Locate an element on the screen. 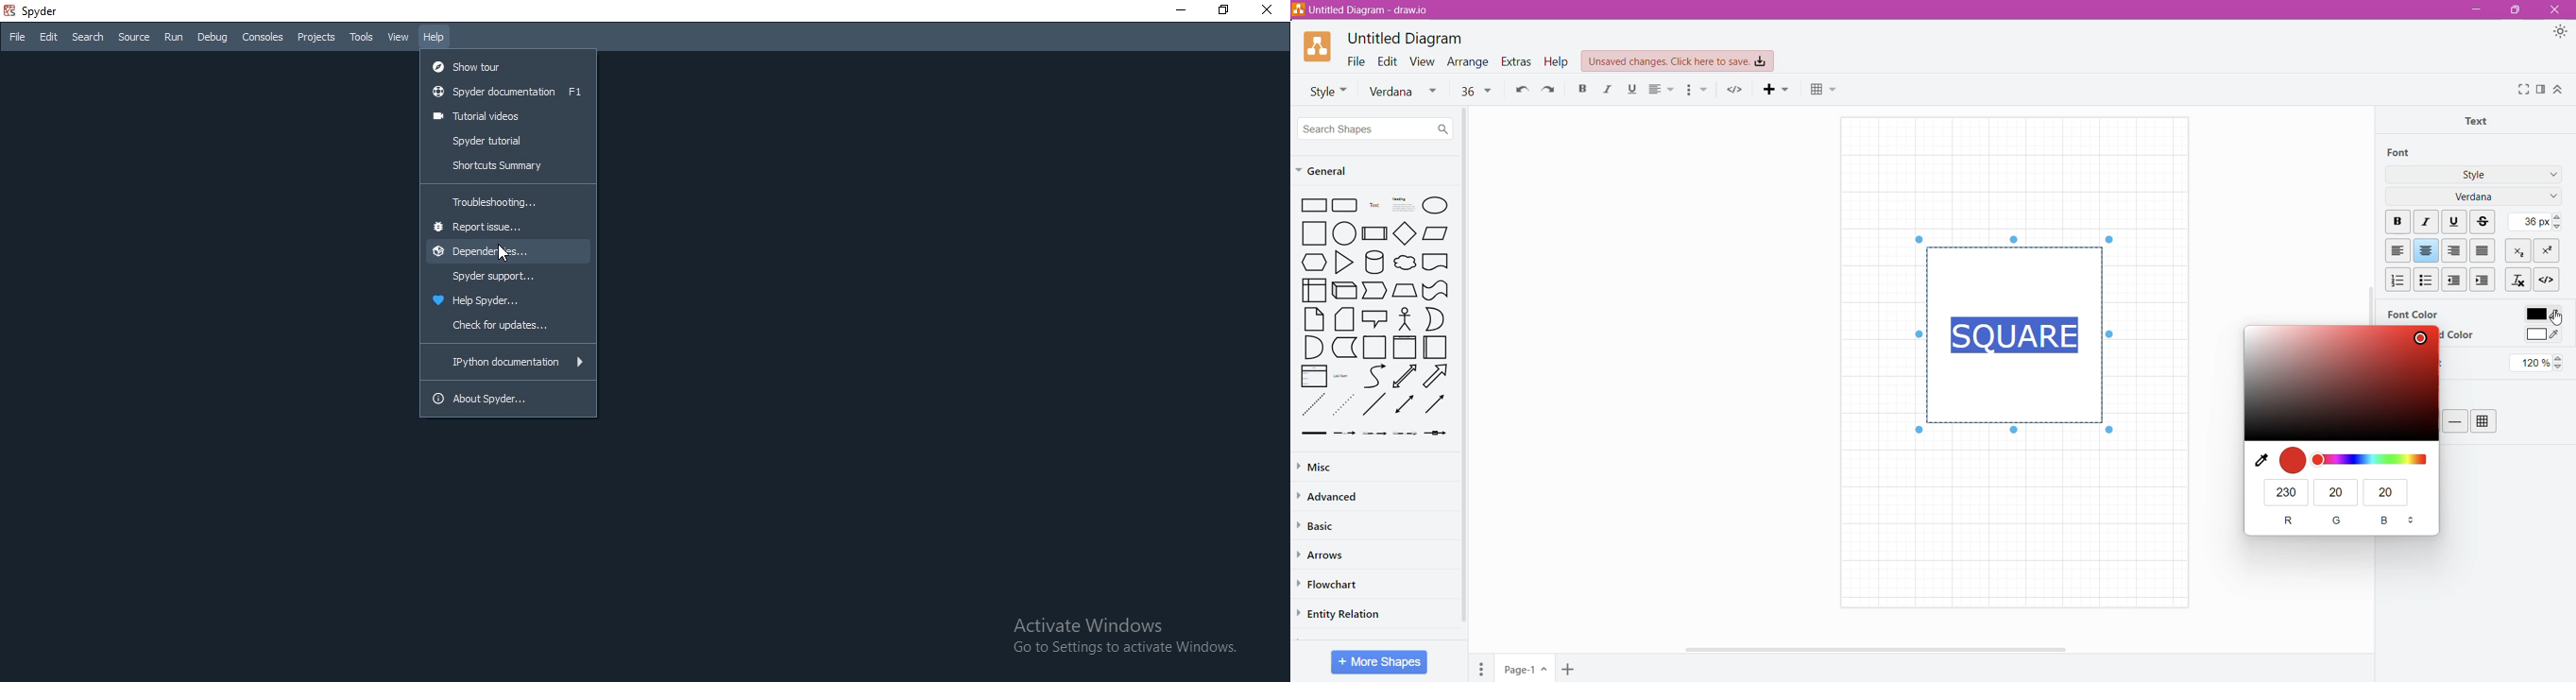  Upward line is located at coordinates (1404, 376).